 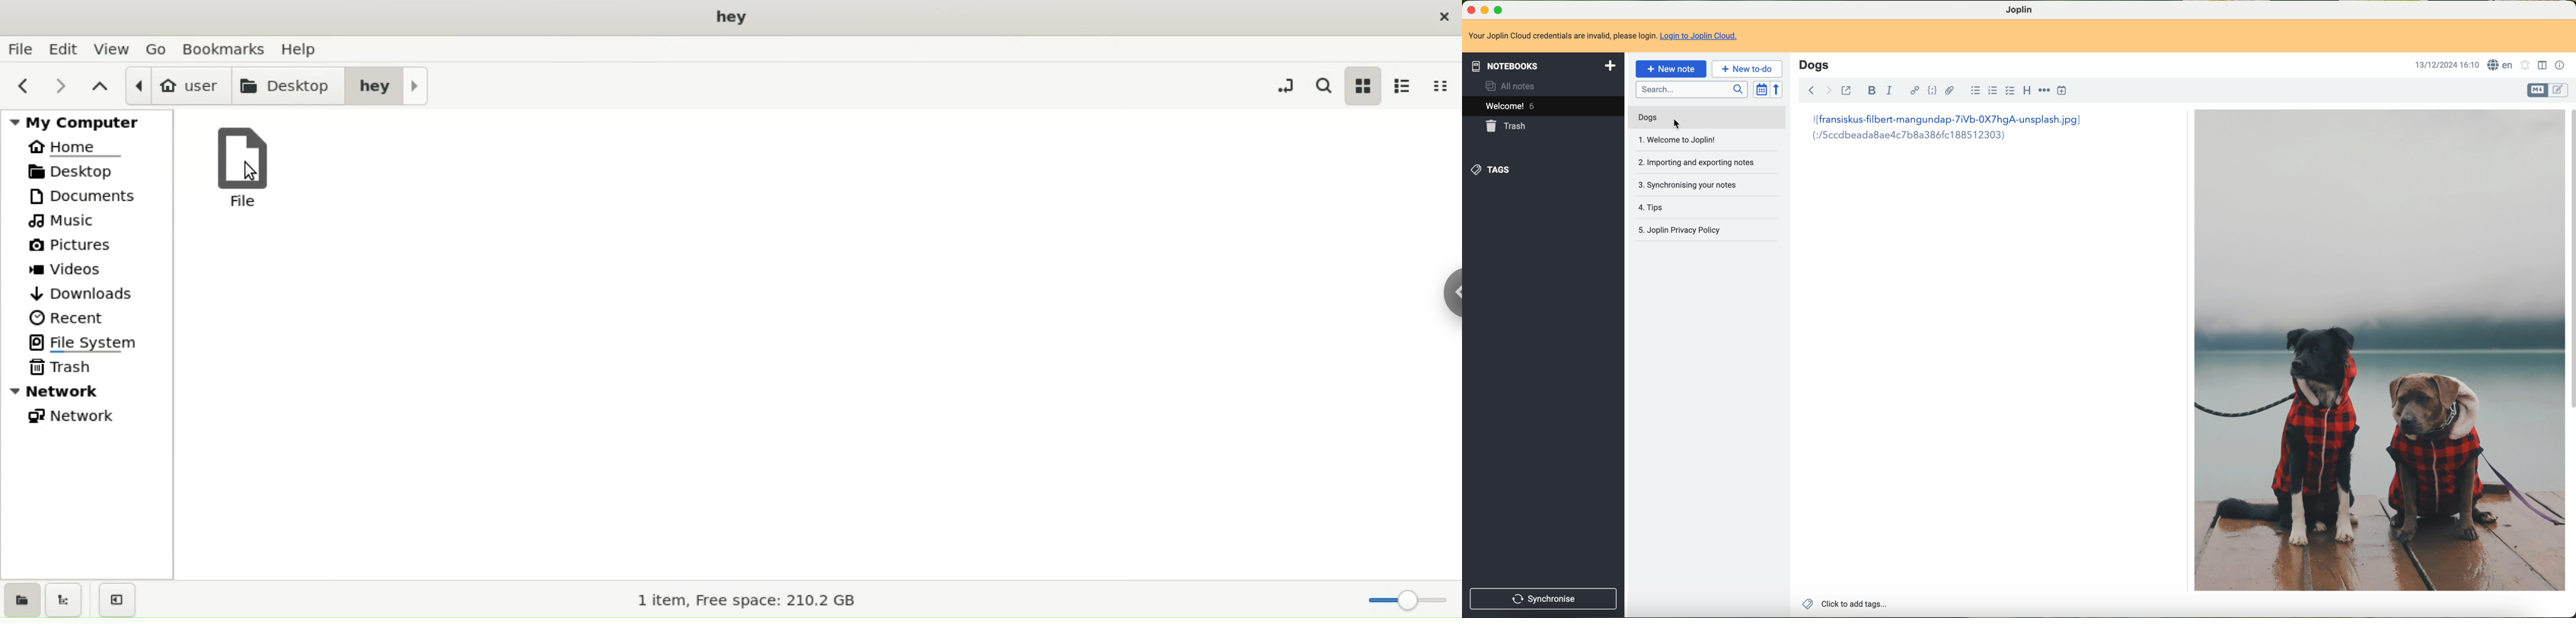 What do you see at coordinates (2501, 65) in the screenshot?
I see `language` at bounding box center [2501, 65].